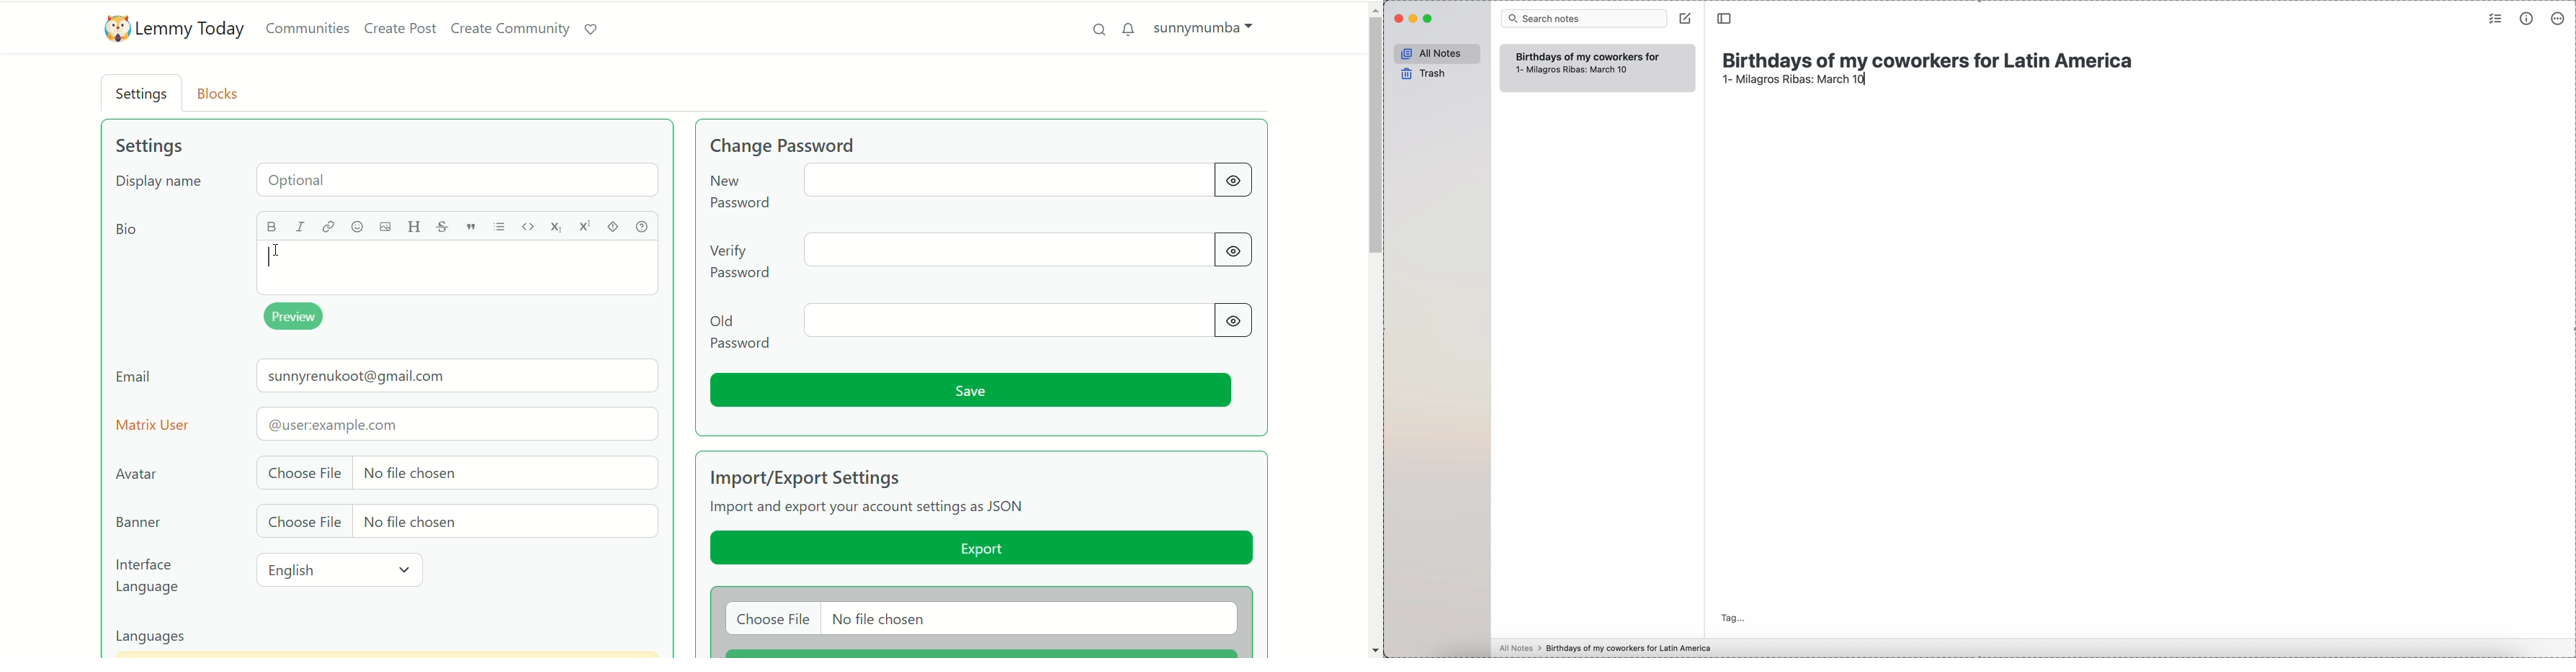 This screenshot has width=2576, height=672. I want to click on subscript, so click(557, 228).